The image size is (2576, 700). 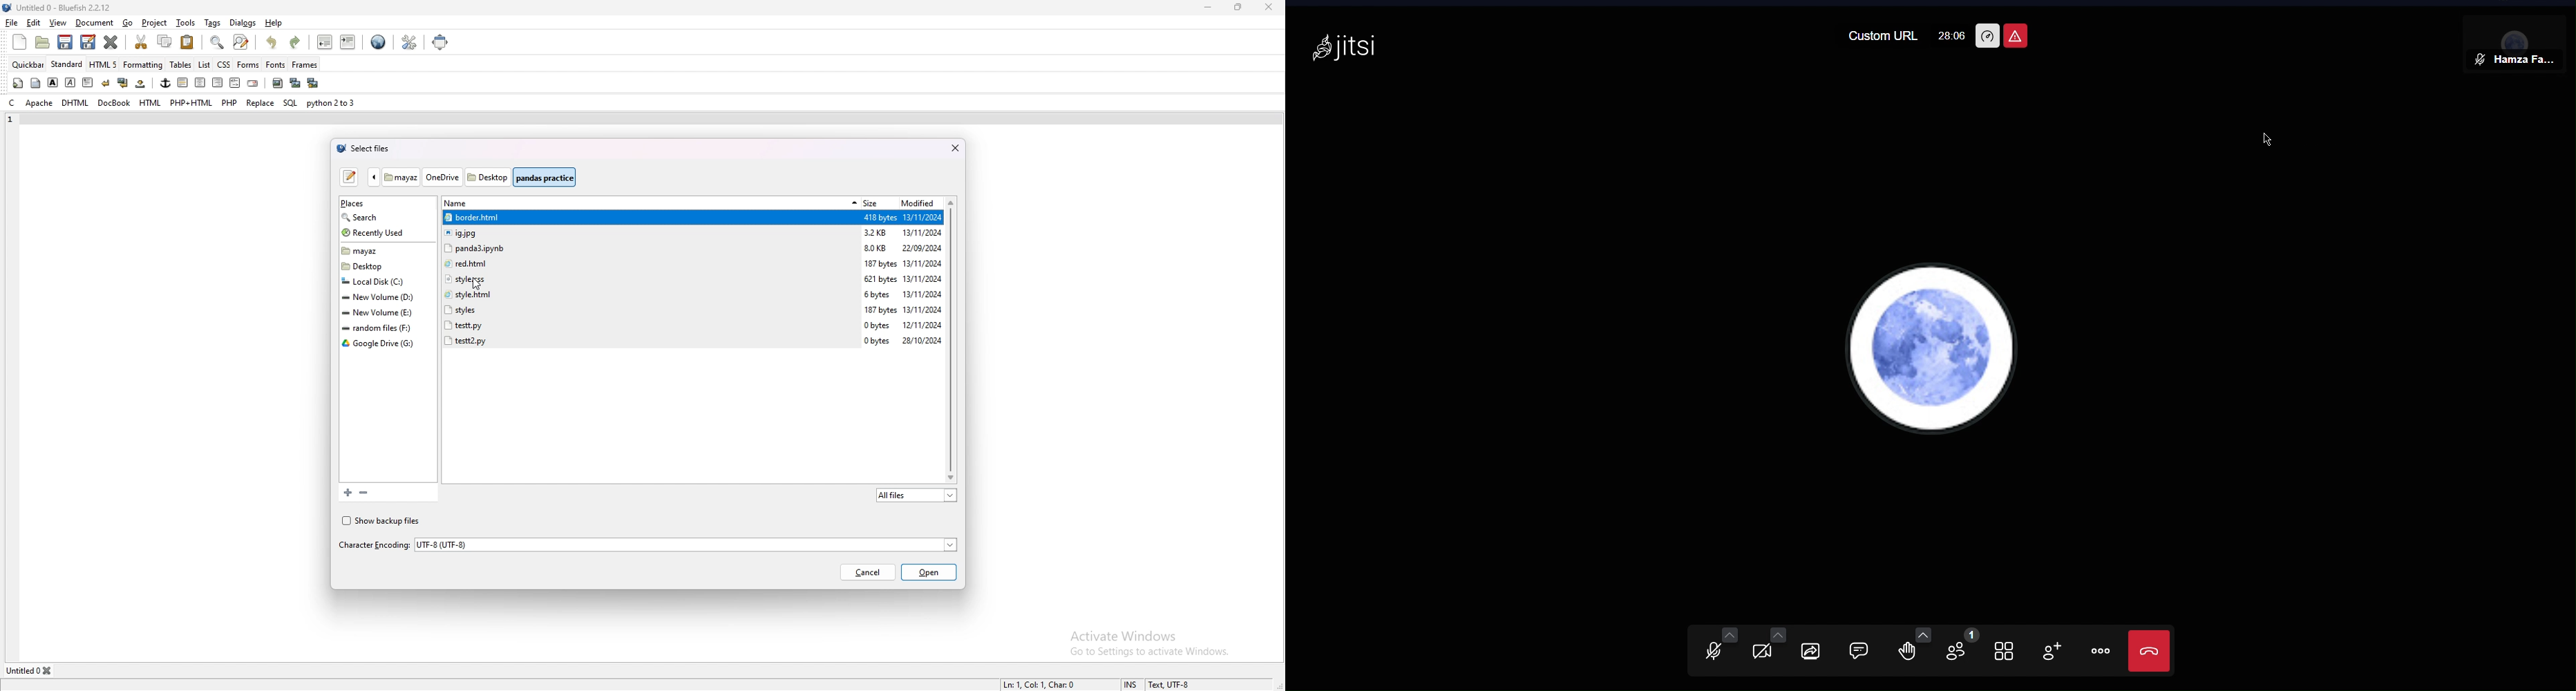 I want to click on paste, so click(x=188, y=42).